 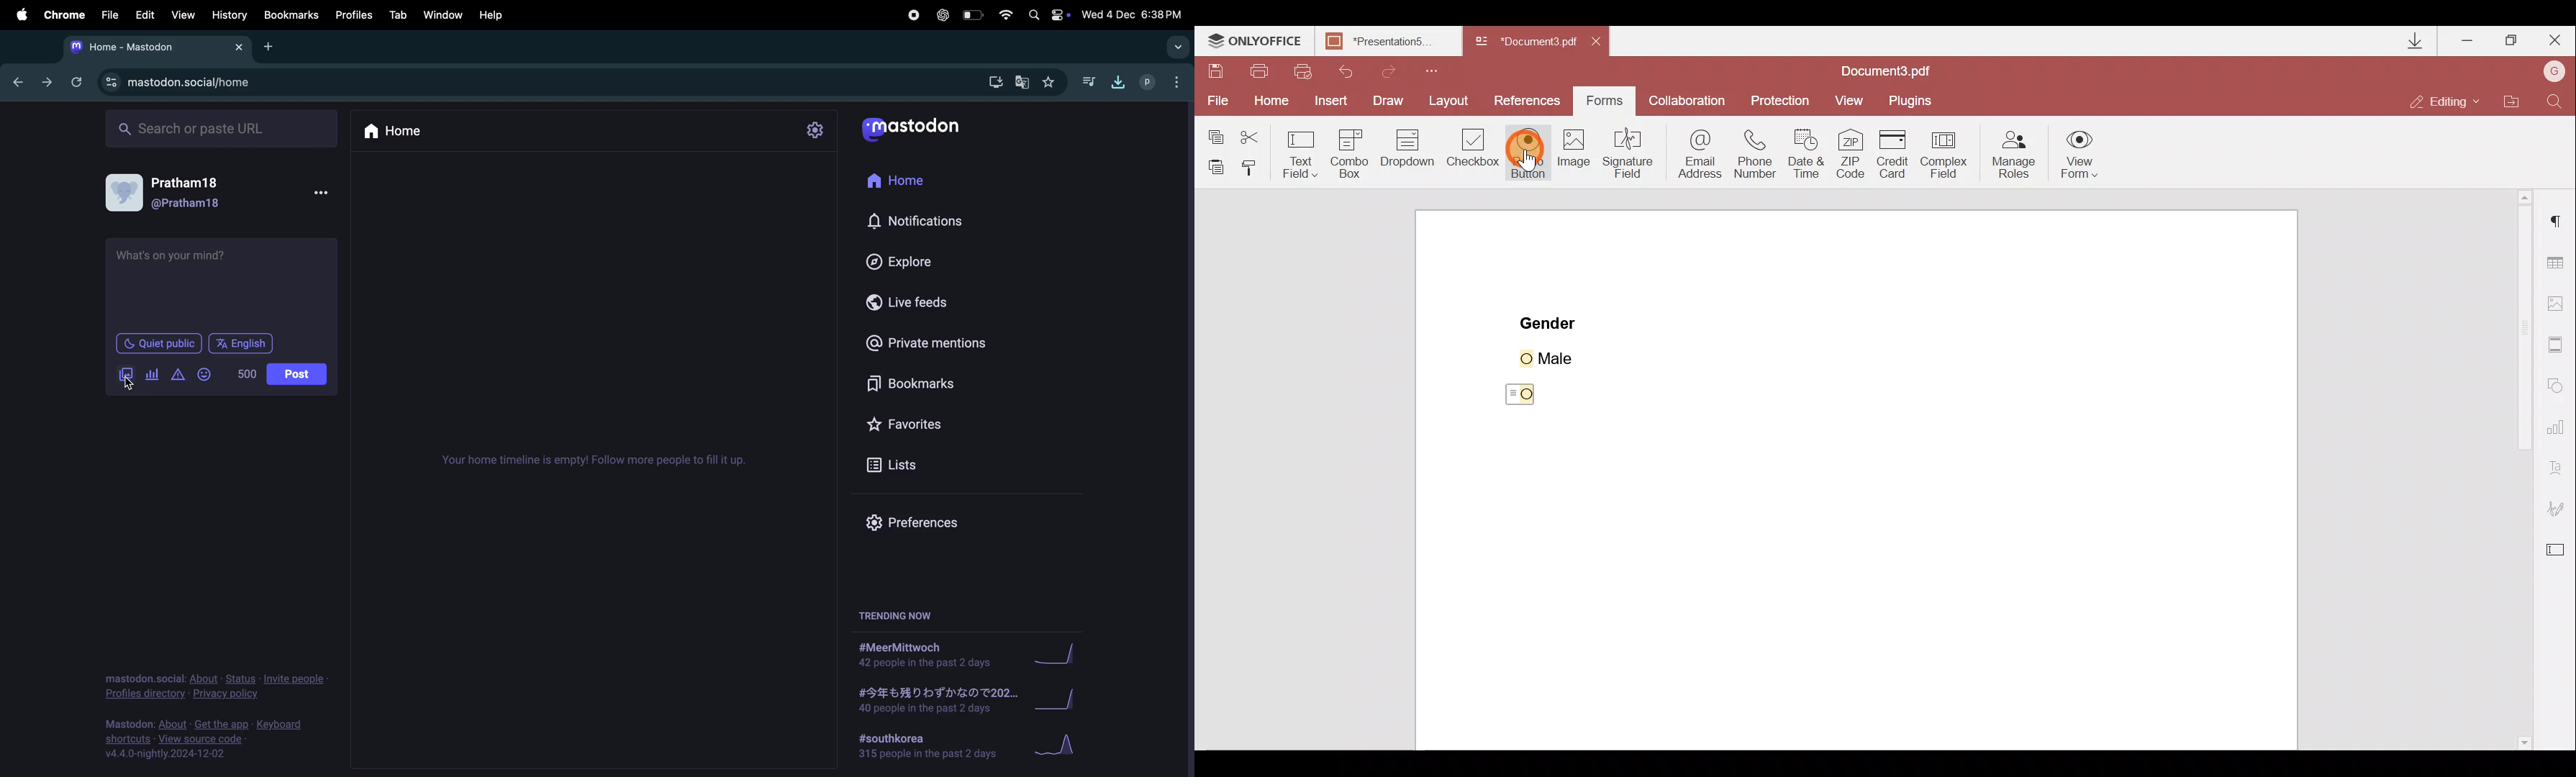 What do you see at coordinates (1890, 69) in the screenshot?
I see `Document name` at bounding box center [1890, 69].